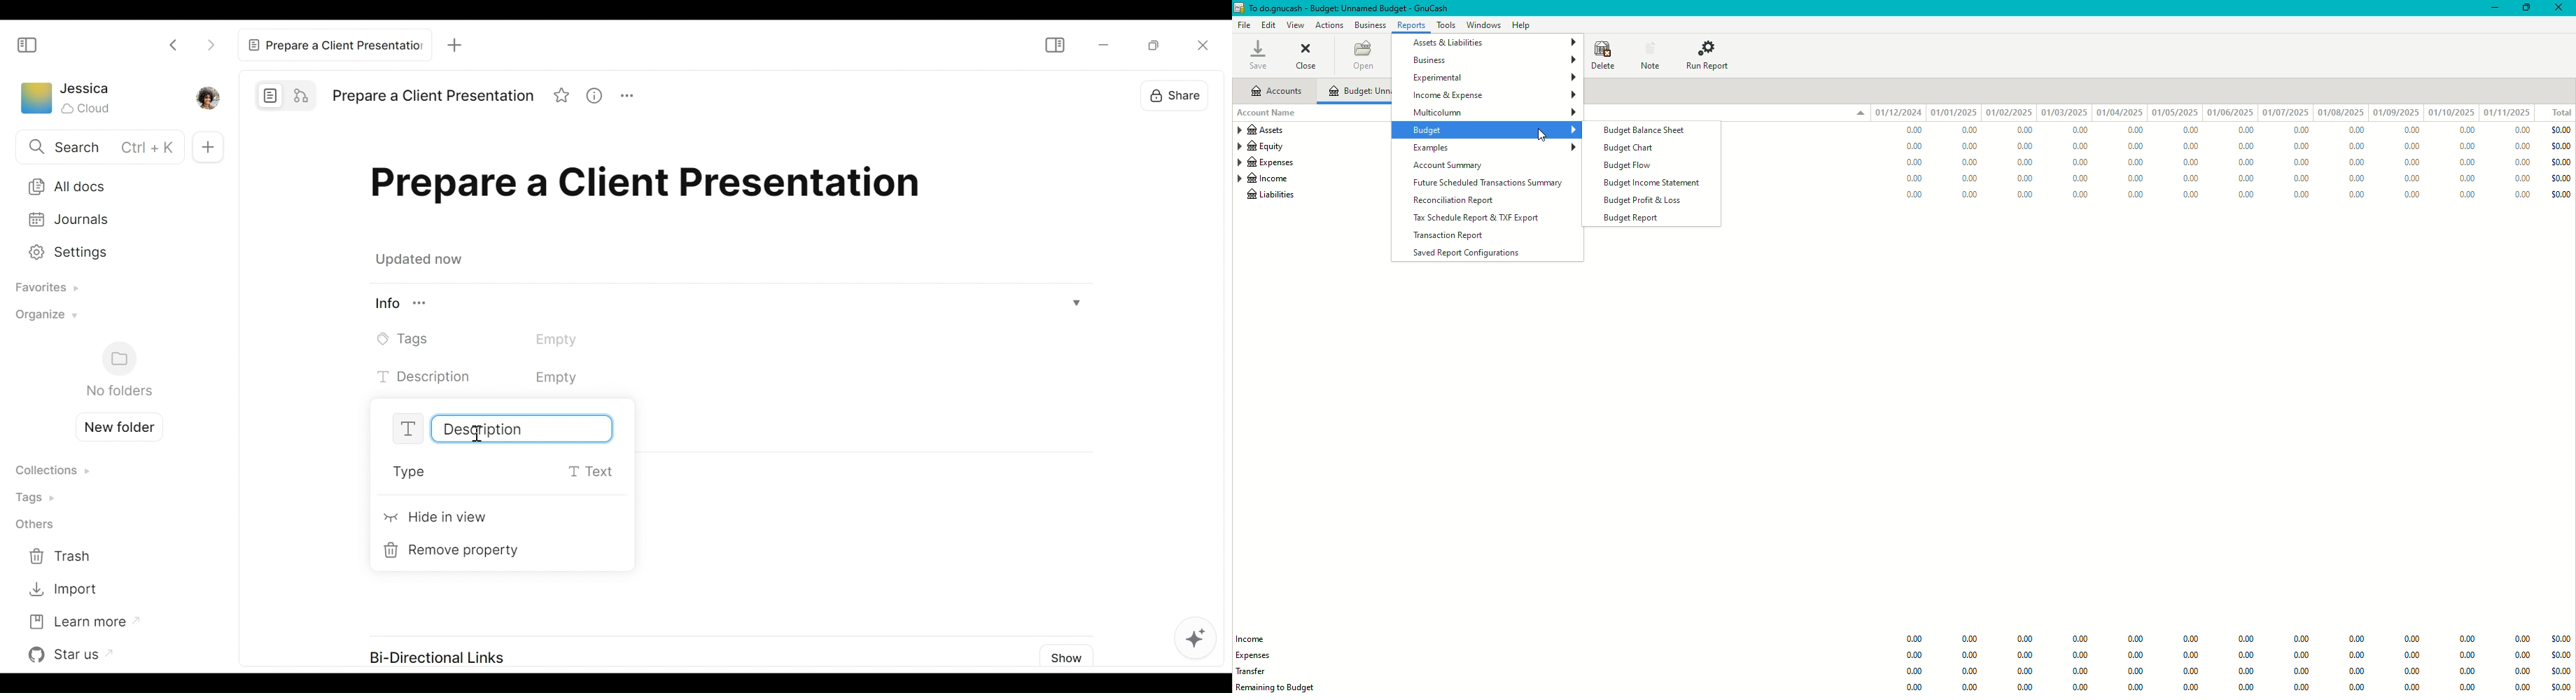 This screenshot has width=2576, height=700. Describe the element at coordinates (175, 44) in the screenshot. I see `Click to go back` at that location.